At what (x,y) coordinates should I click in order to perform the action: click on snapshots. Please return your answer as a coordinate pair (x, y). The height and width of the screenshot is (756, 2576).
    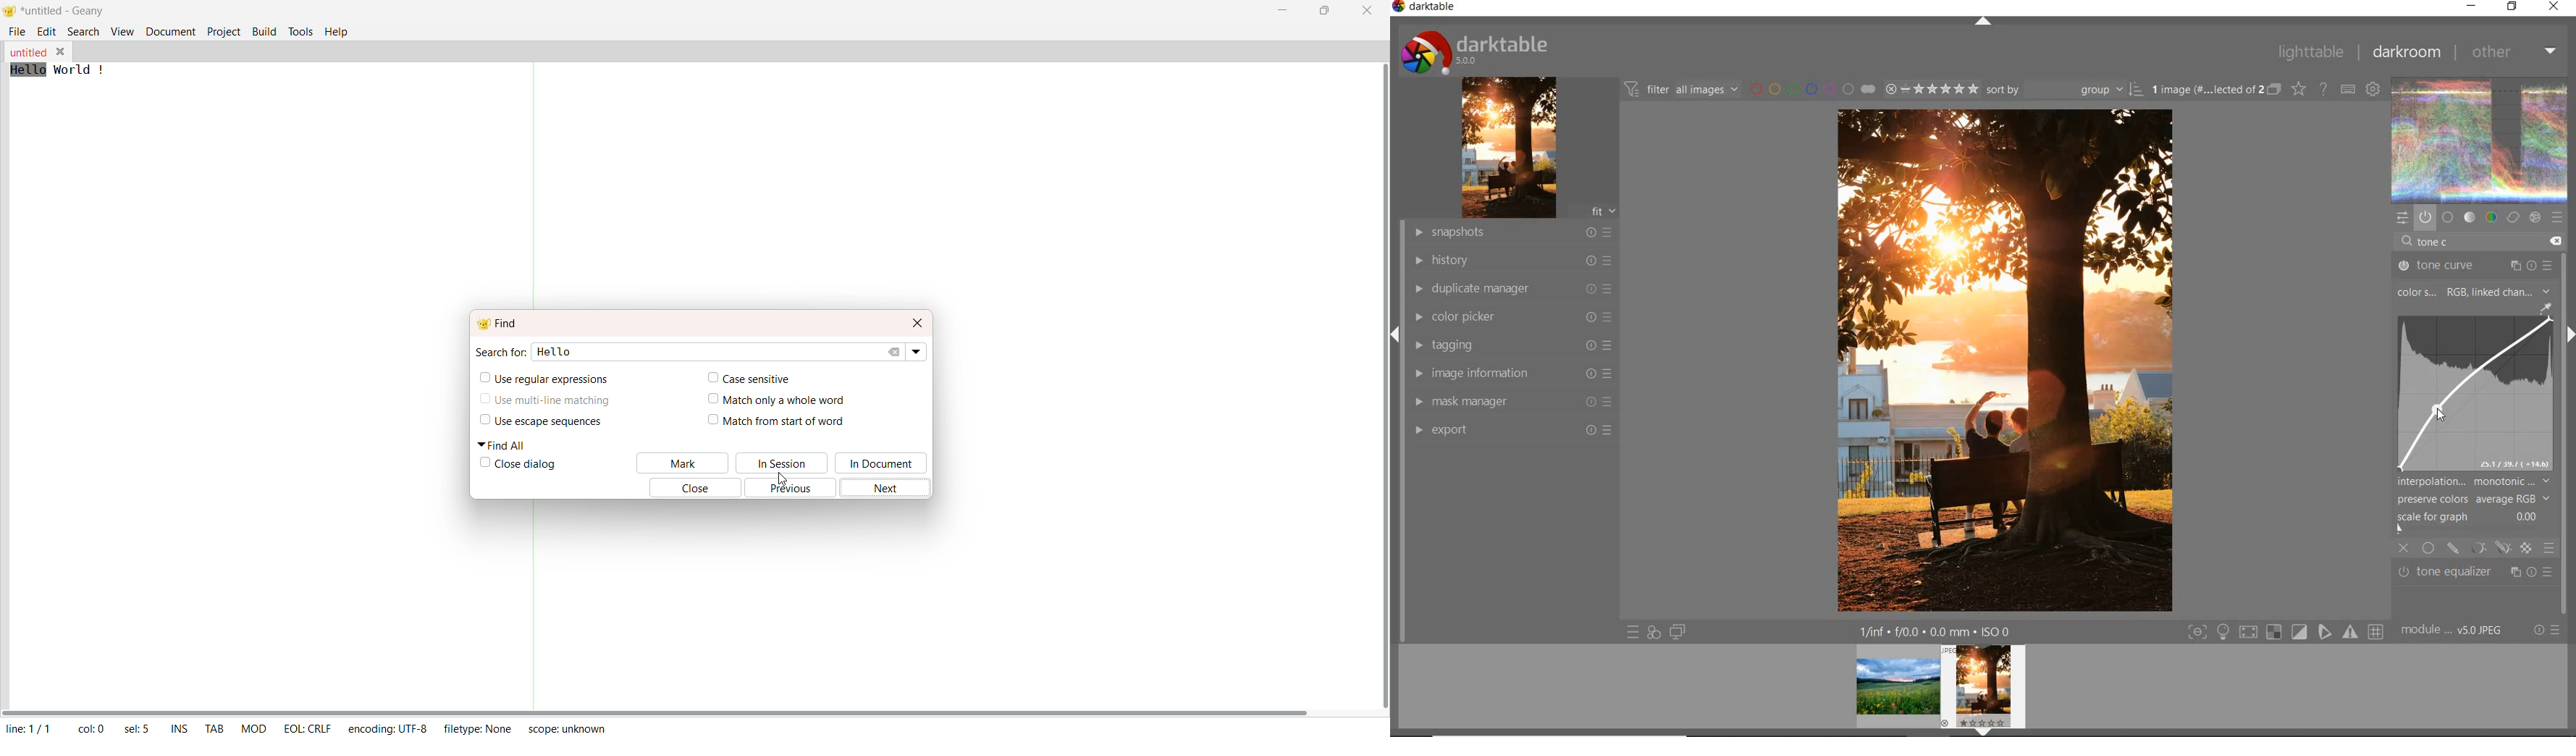
    Looking at the image, I should click on (1508, 232).